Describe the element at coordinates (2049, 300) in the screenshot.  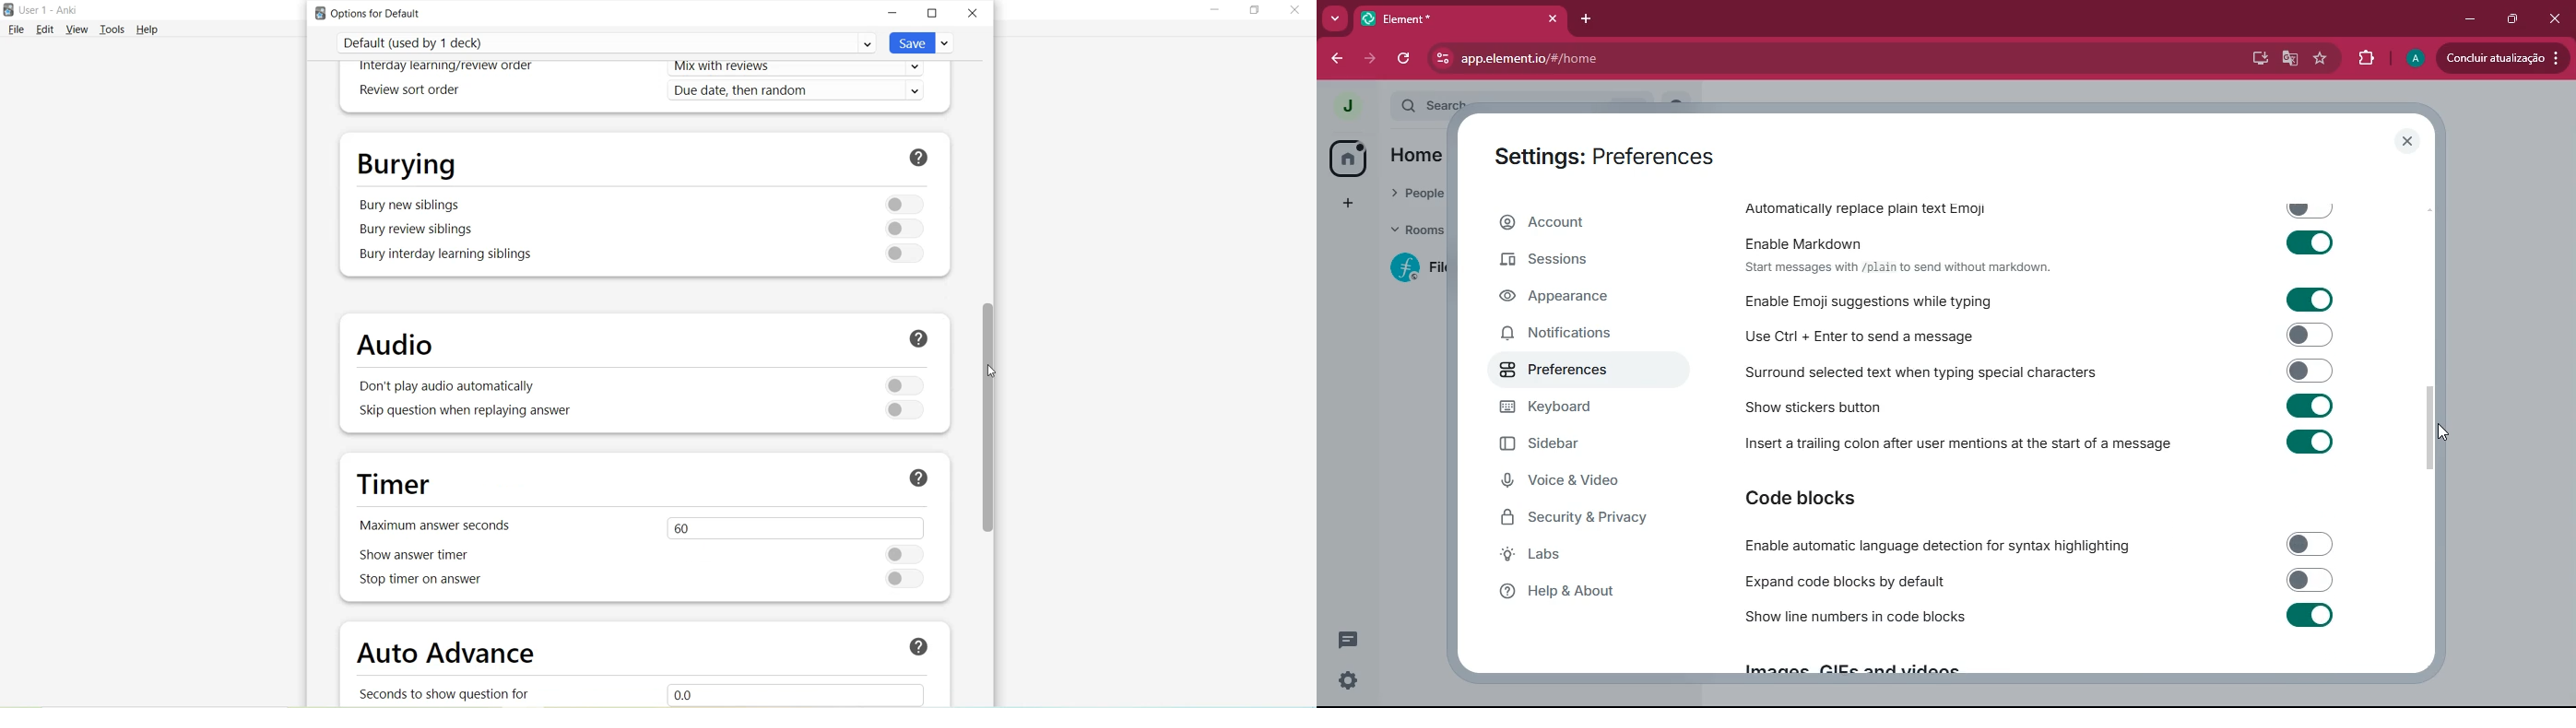
I see `Enable Emoji suggestions while typing` at that location.